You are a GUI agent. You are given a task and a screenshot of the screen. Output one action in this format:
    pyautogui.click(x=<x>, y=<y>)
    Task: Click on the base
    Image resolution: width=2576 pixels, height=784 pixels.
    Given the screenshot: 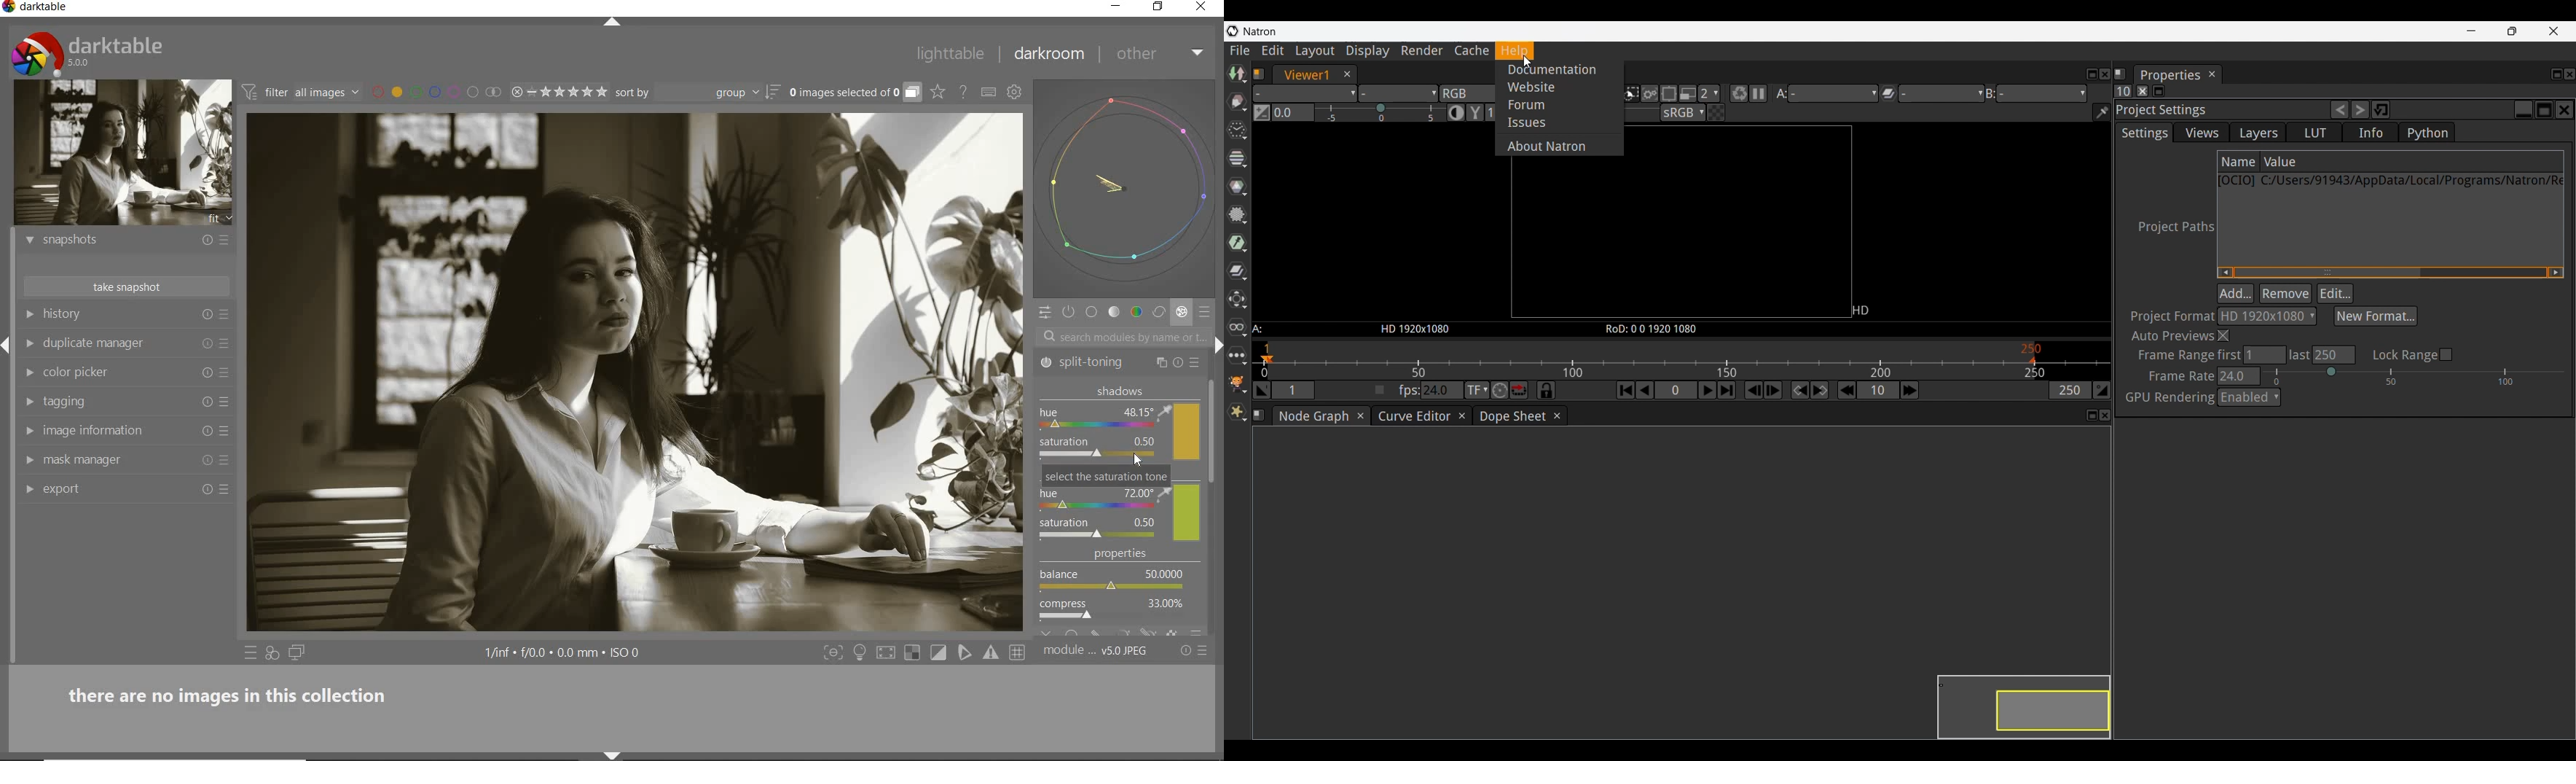 What is the action you would take?
    pyautogui.click(x=1092, y=313)
    